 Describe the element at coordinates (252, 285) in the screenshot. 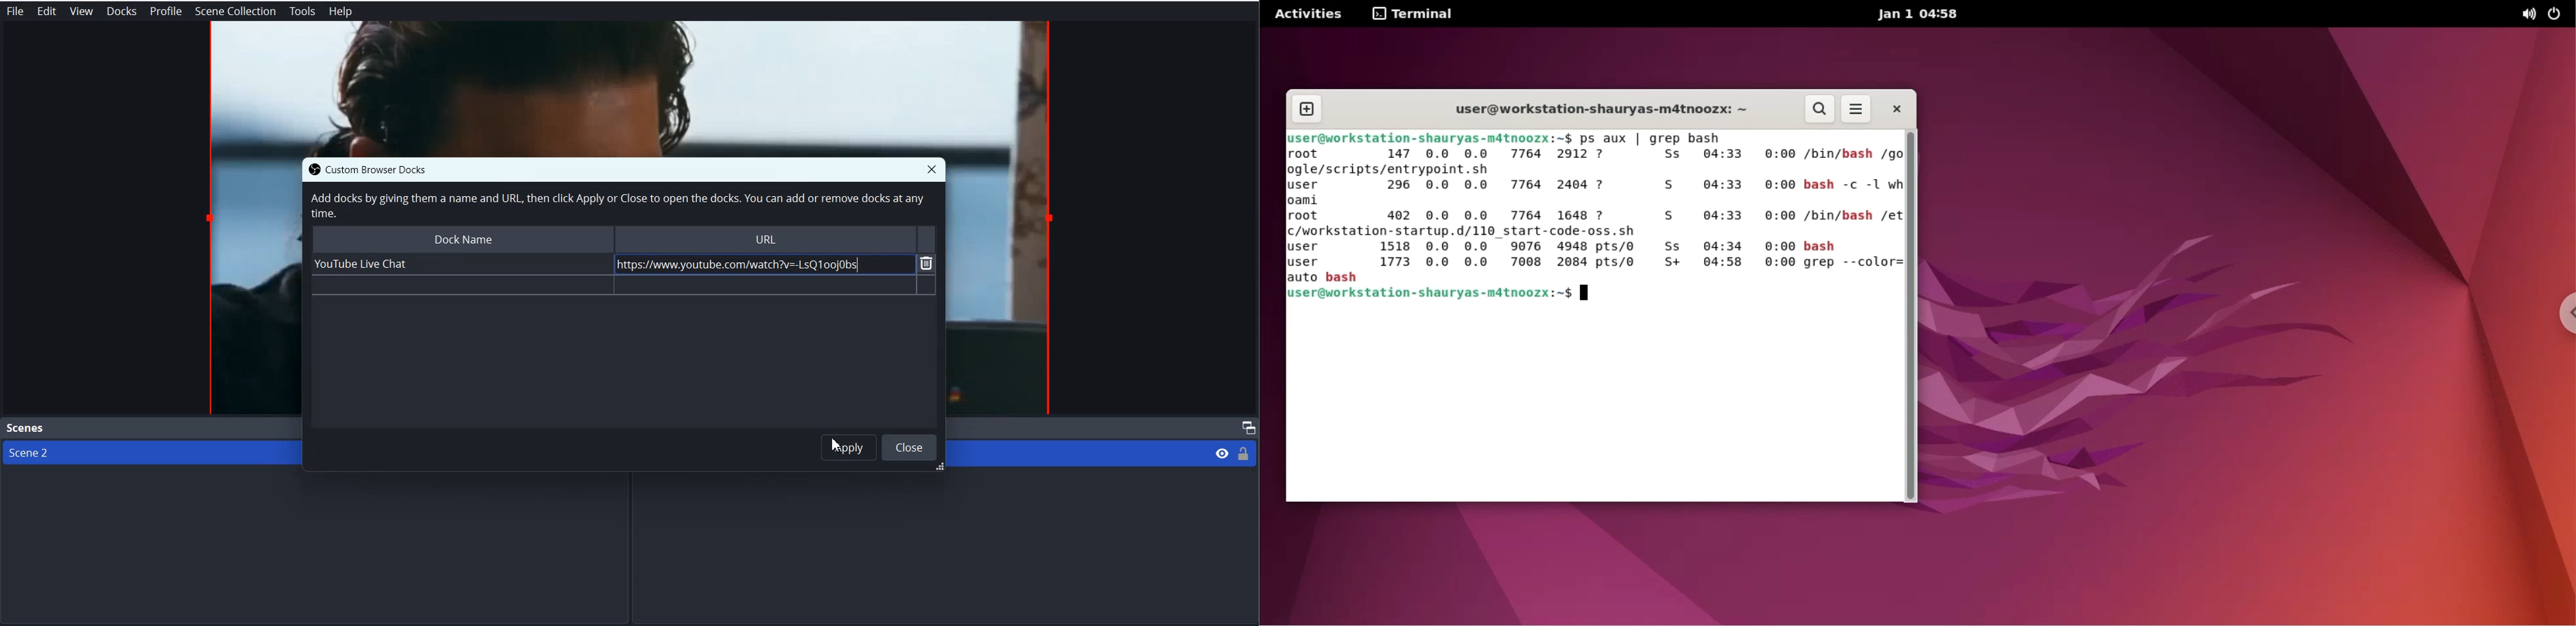

I see `File Preview window` at that location.